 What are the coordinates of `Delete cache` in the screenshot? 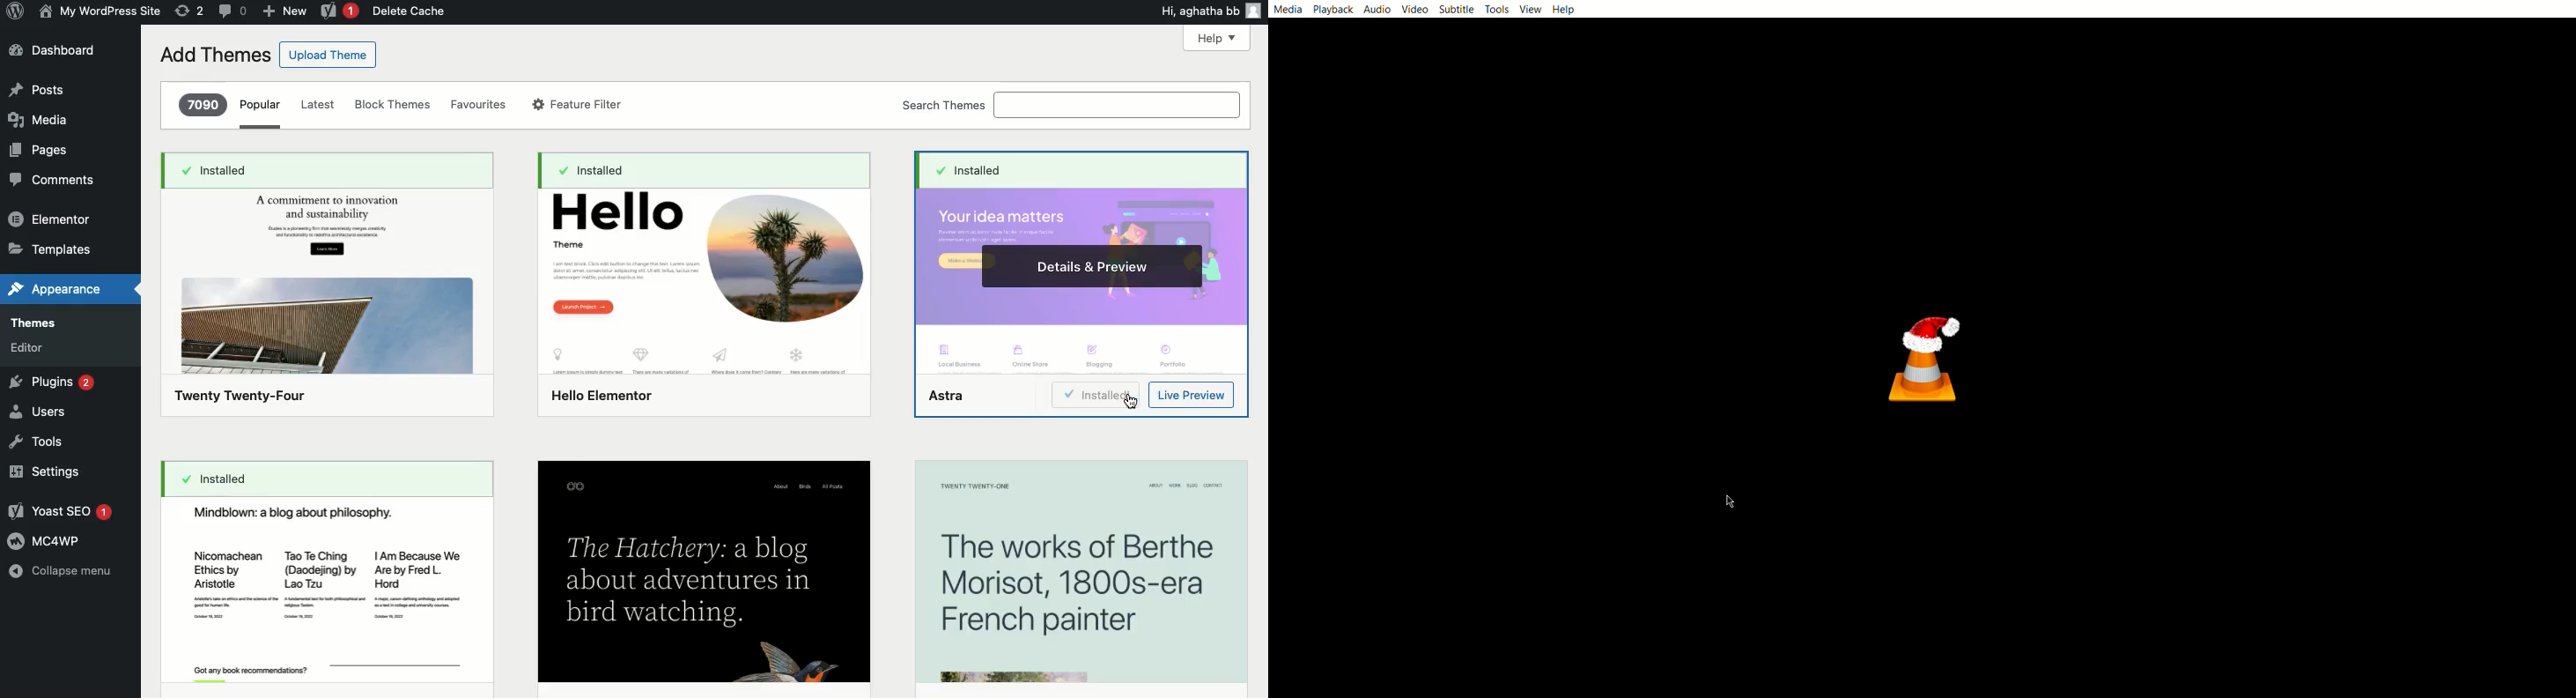 It's located at (414, 11).